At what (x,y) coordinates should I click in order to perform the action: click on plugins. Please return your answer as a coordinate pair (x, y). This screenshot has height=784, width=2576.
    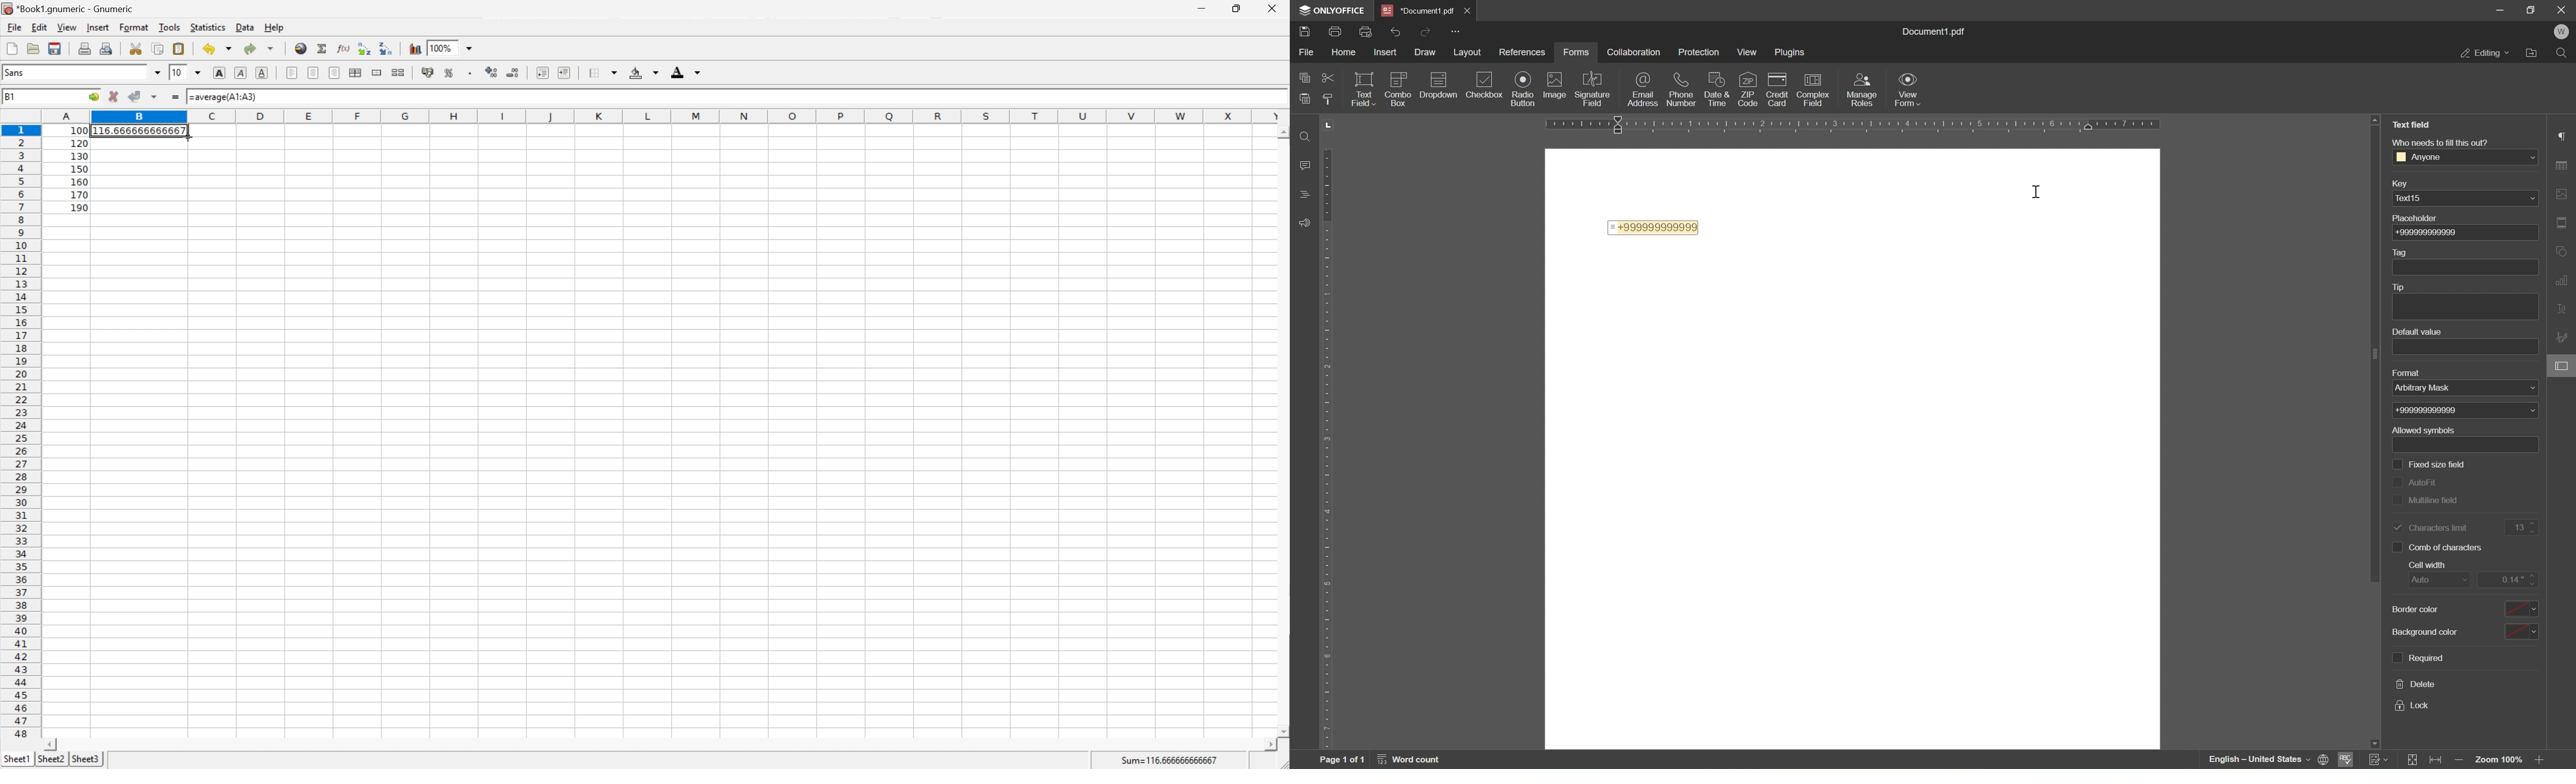
    Looking at the image, I should click on (1790, 52).